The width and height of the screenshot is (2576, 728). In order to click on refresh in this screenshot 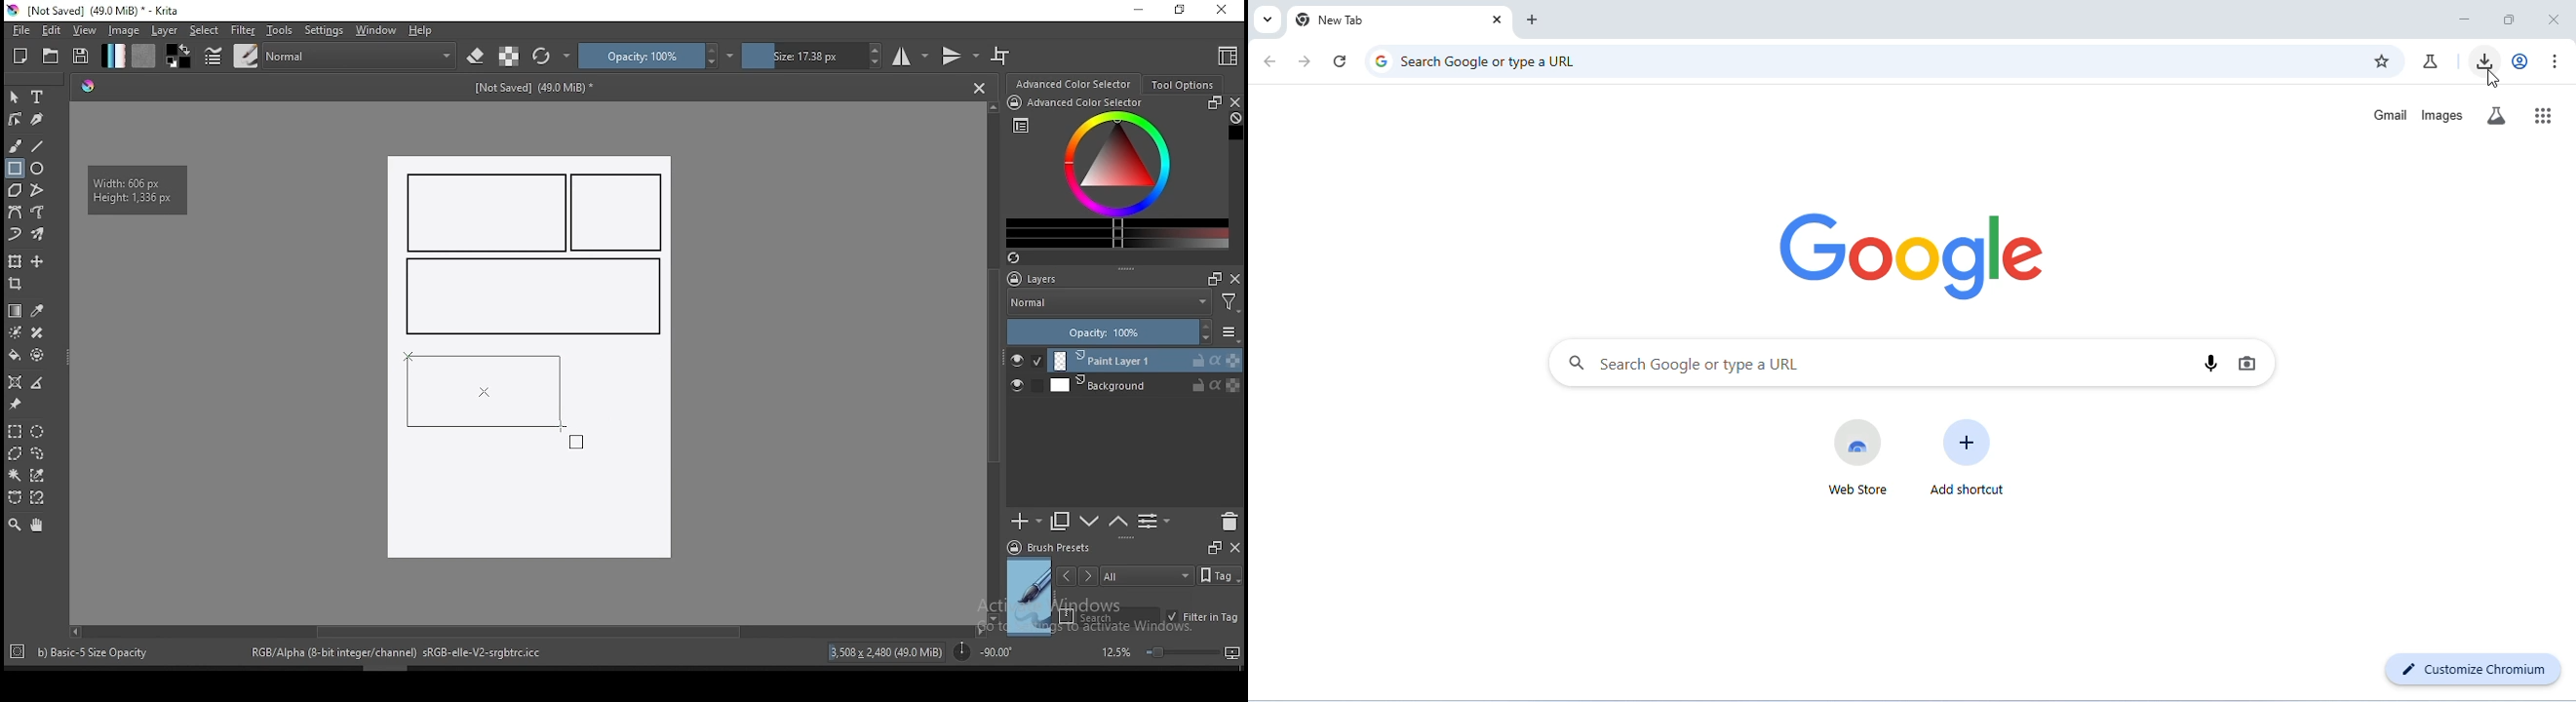, I will do `click(1339, 60)`.